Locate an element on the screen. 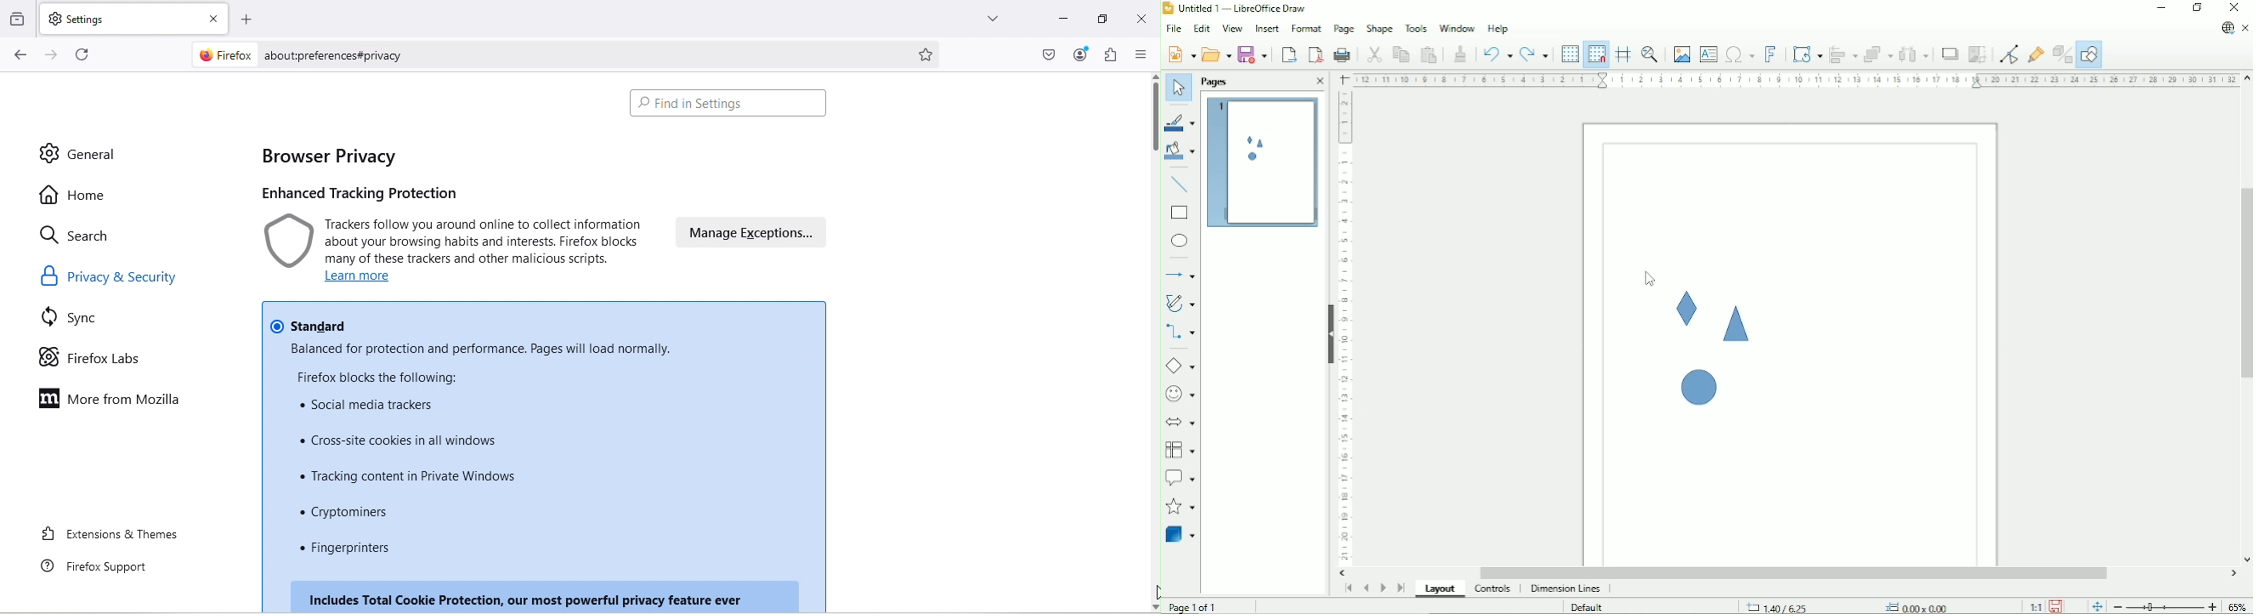 The height and width of the screenshot is (616, 2268). Arrange is located at coordinates (1878, 54).